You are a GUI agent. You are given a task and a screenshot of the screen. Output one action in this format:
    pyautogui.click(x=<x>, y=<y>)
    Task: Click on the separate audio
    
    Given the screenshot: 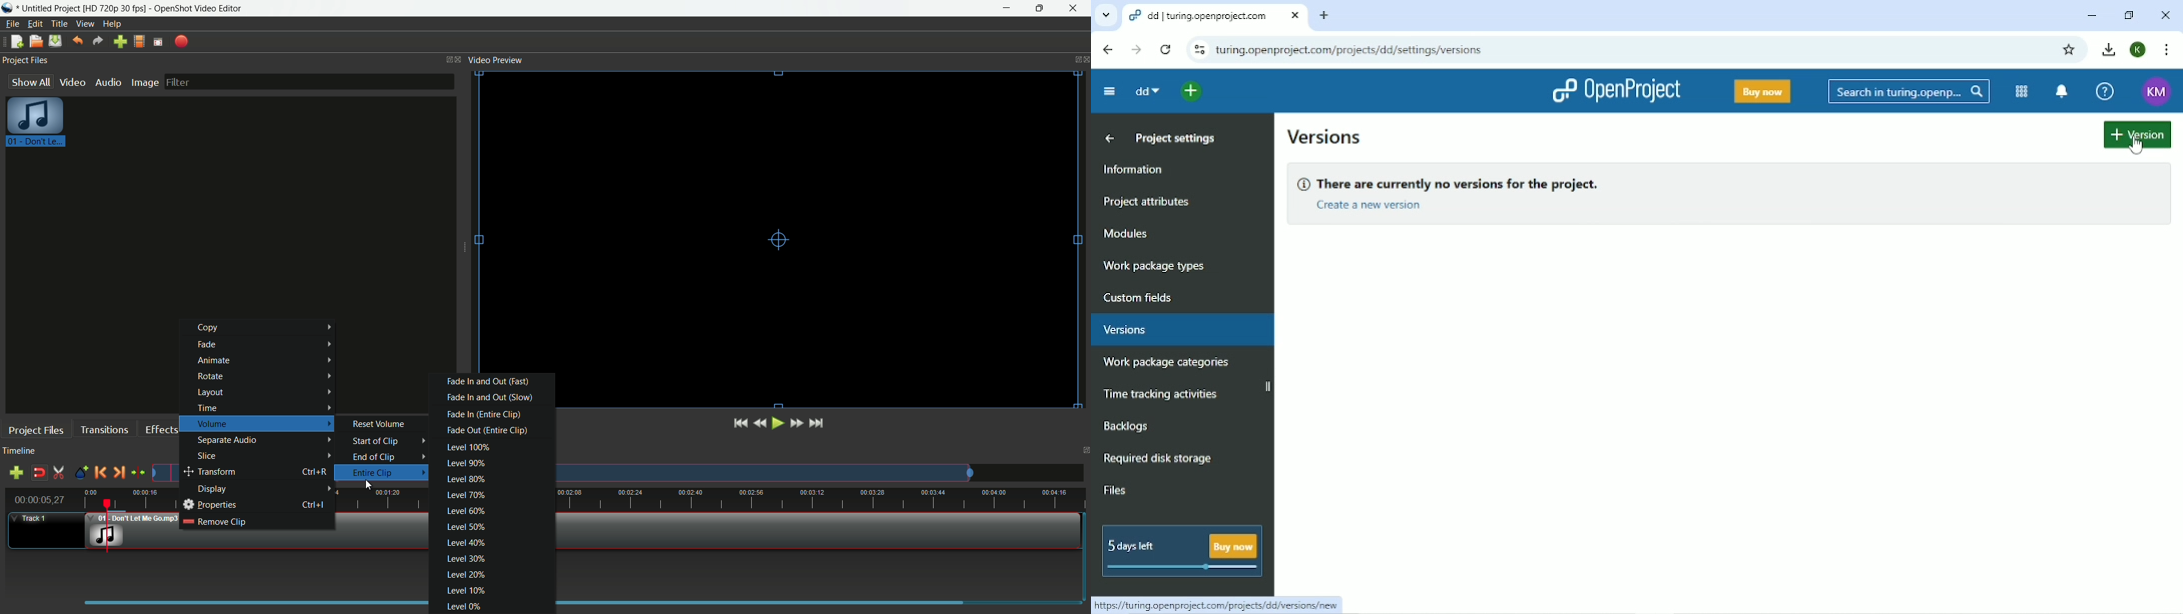 What is the action you would take?
    pyautogui.click(x=265, y=439)
    